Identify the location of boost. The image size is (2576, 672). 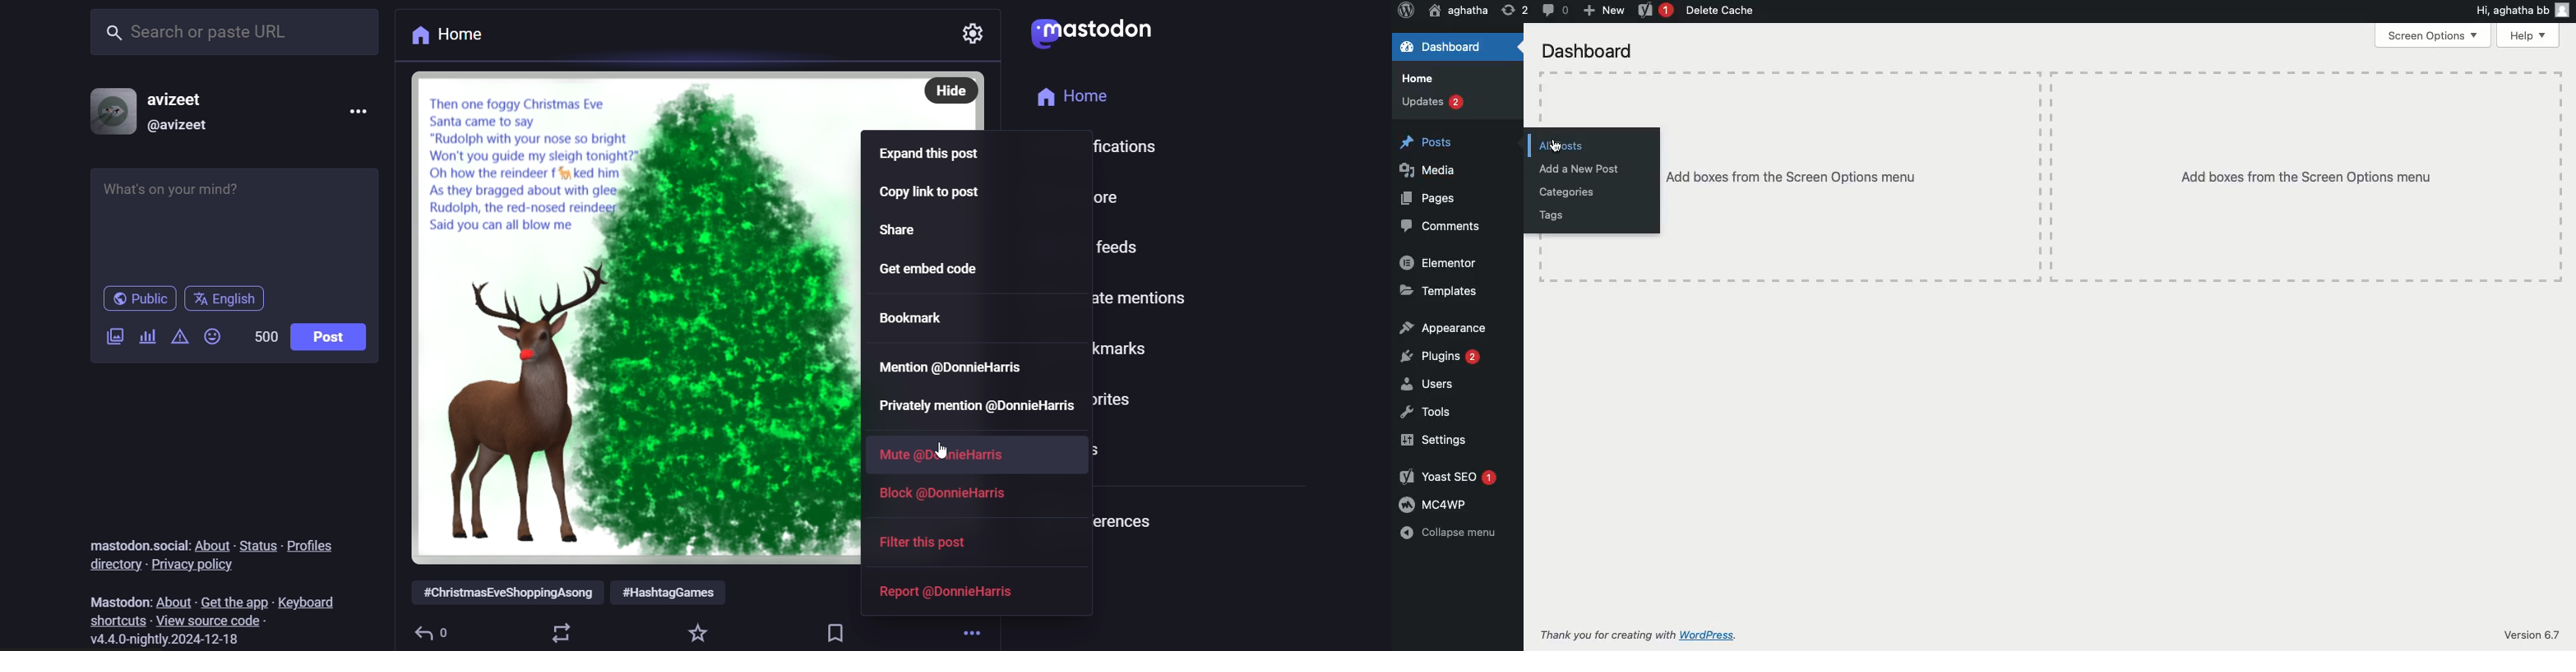
(562, 631).